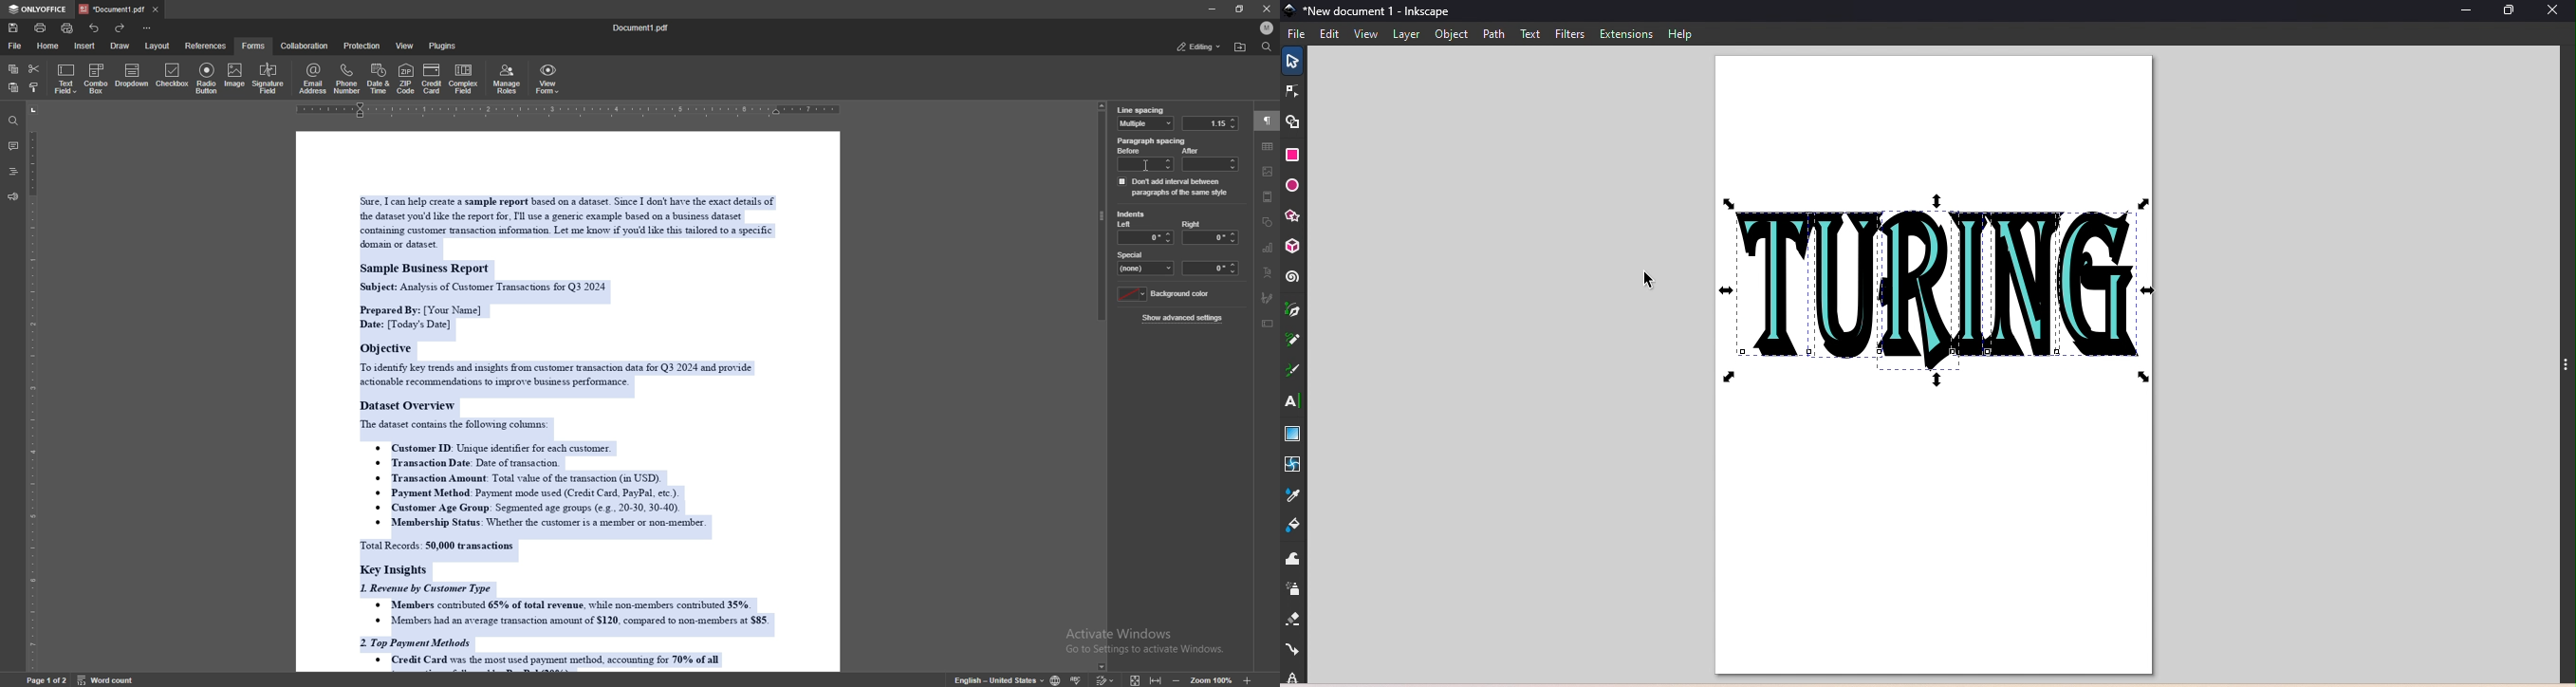 Image resolution: width=2576 pixels, height=700 pixels. Describe the element at coordinates (1268, 121) in the screenshot. I see `paragraph` at that location.